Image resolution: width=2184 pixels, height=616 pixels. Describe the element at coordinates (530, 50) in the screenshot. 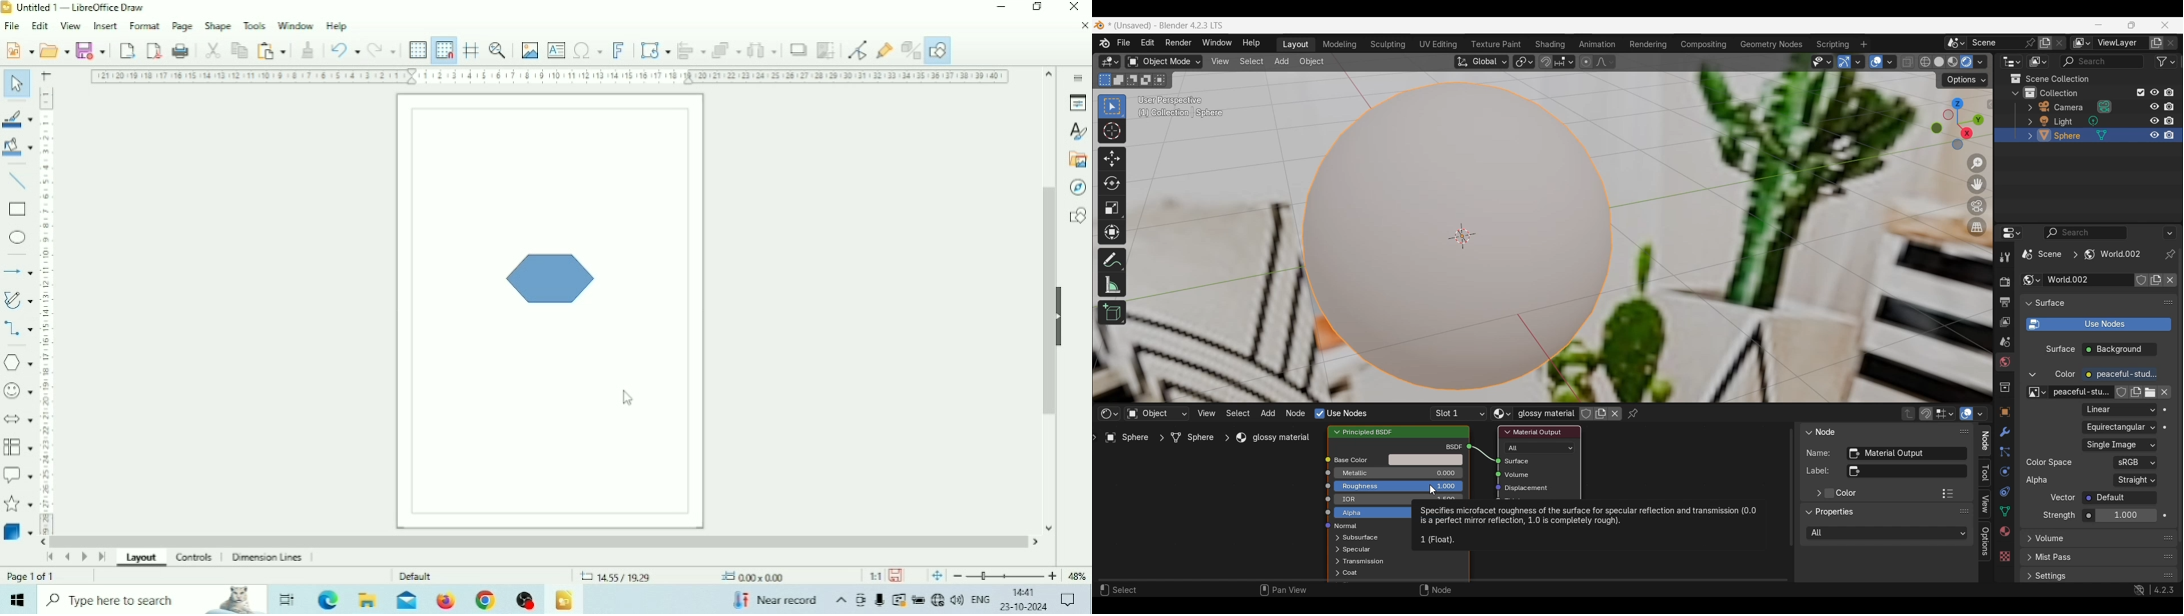

I see `Insert Image` at that location.